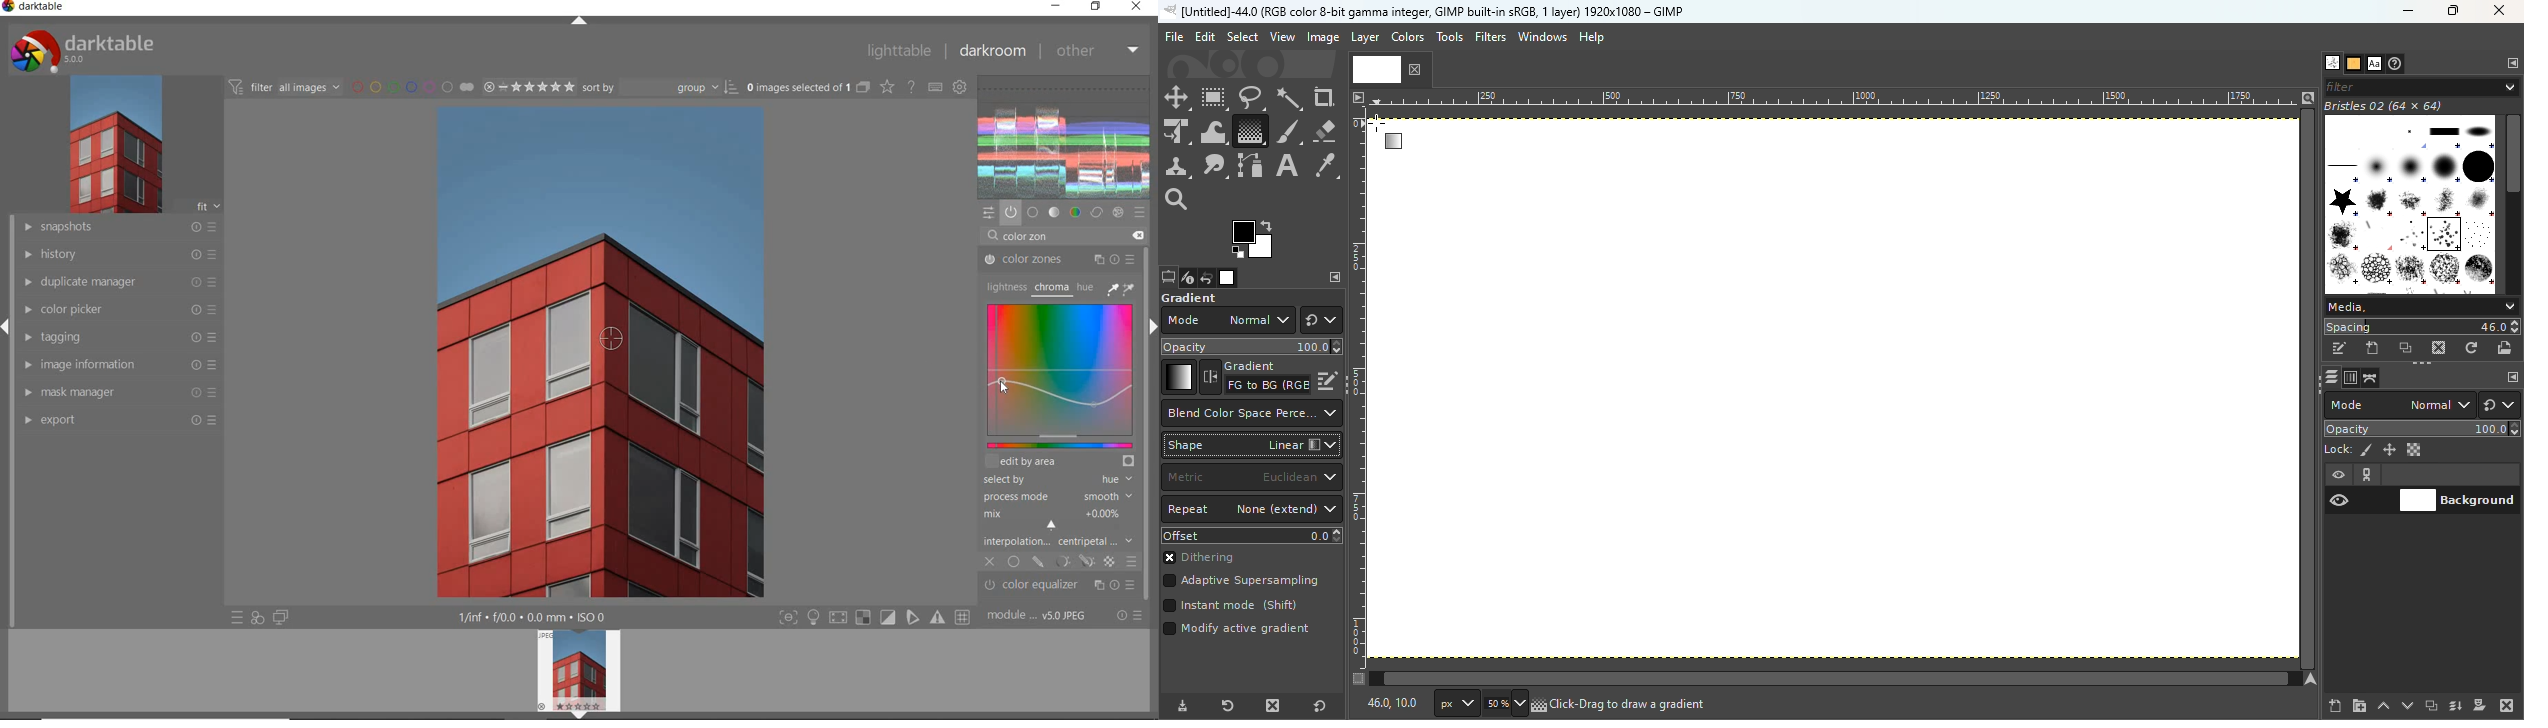 The height and width of the screenshot is (728, 2548). I want to click on tone, so click(1055, 212).